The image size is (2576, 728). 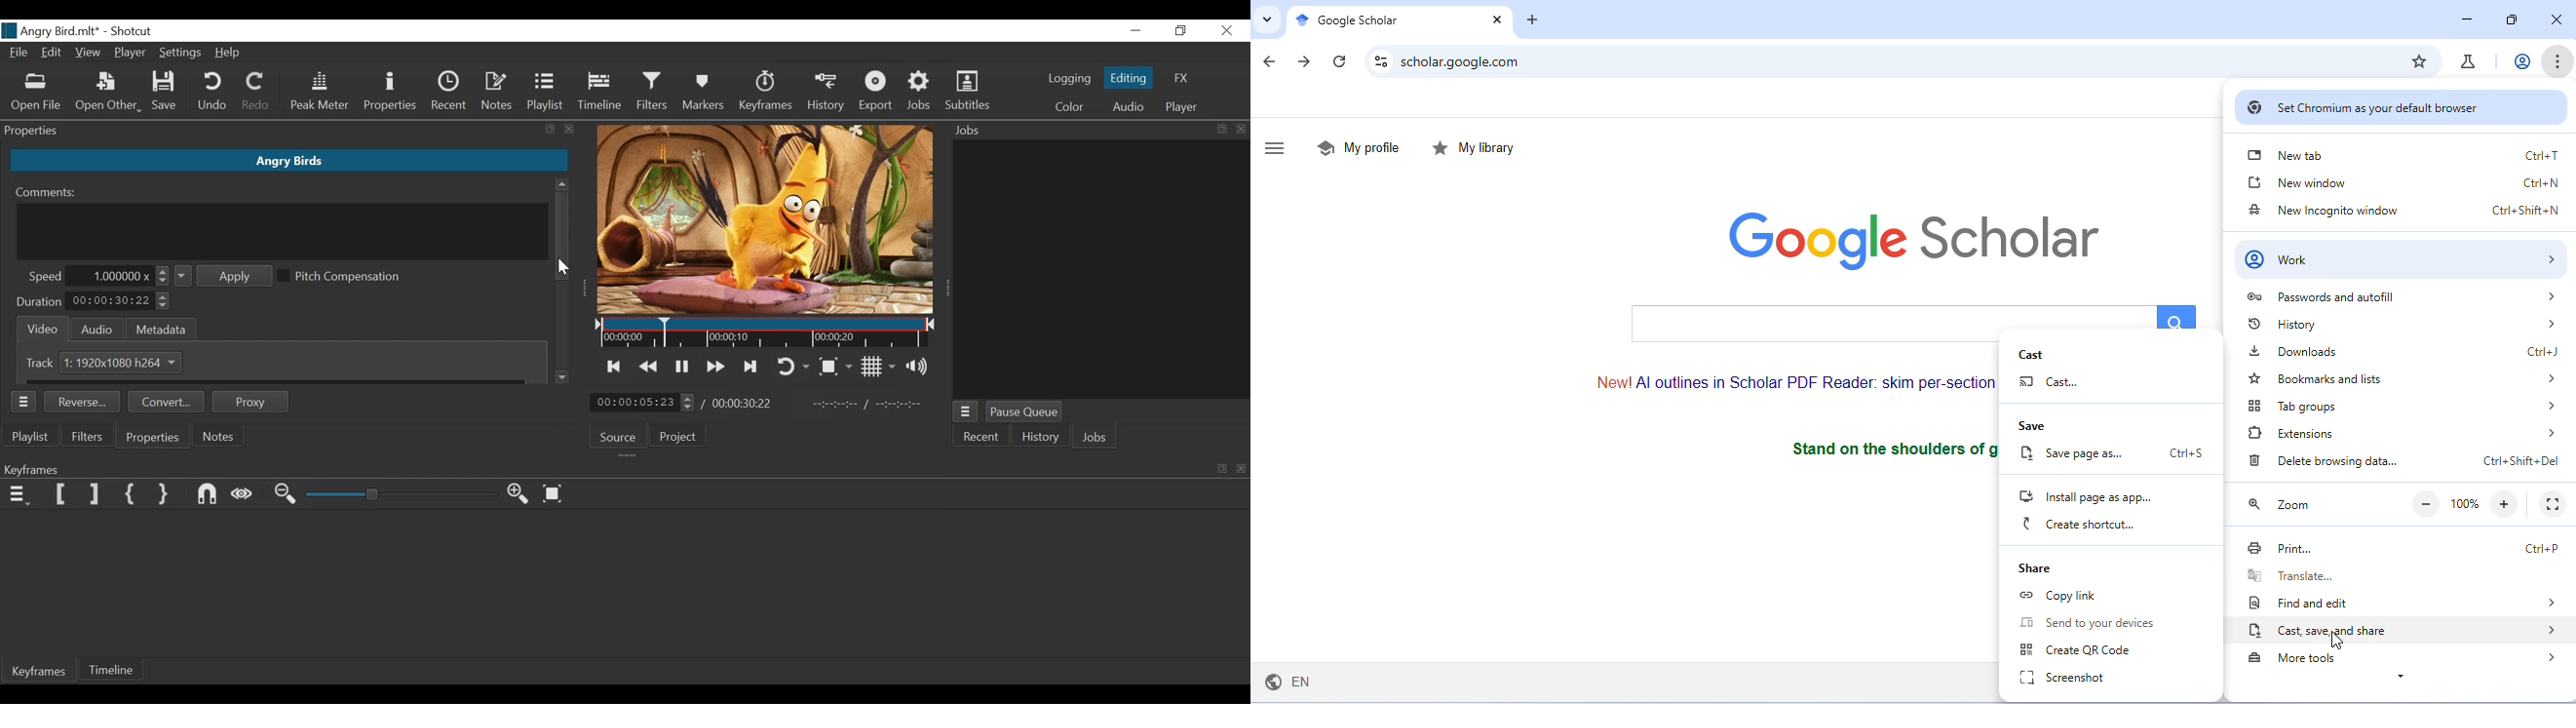 What do you see at coordinates (44, 276) in the screenshot?
I see `Speed` at bounding box center [44, 276].